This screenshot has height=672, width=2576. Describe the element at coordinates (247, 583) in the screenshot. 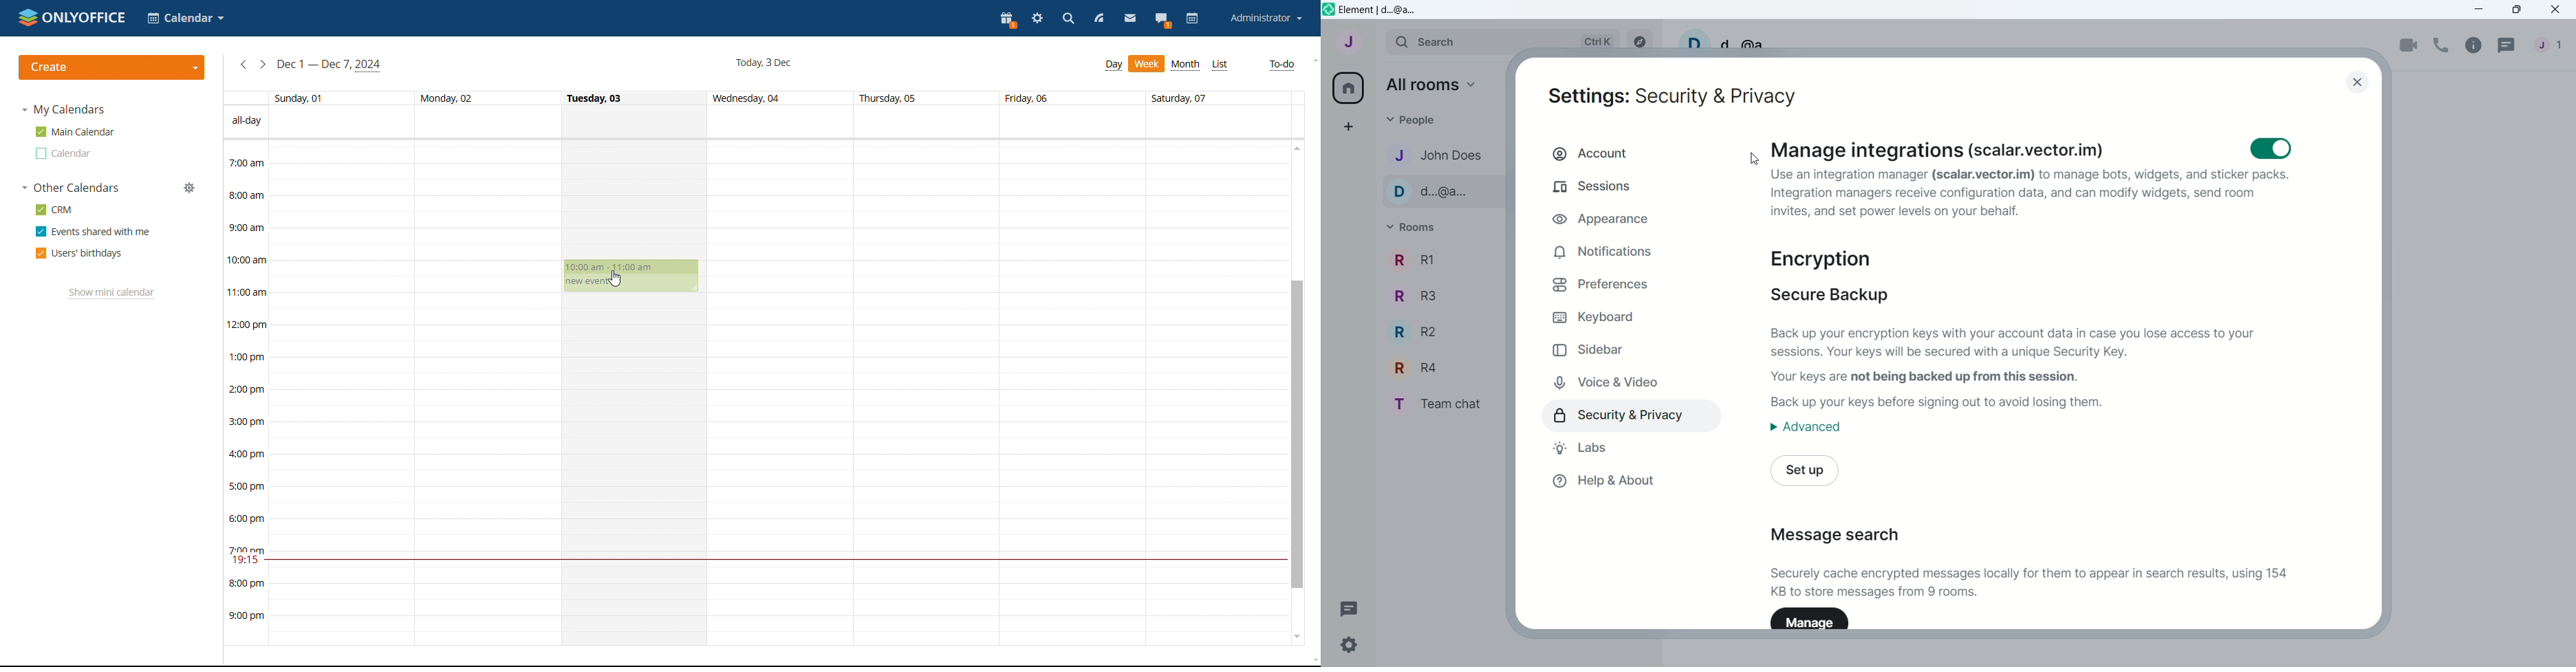

I see `8:00 pm` at that location.